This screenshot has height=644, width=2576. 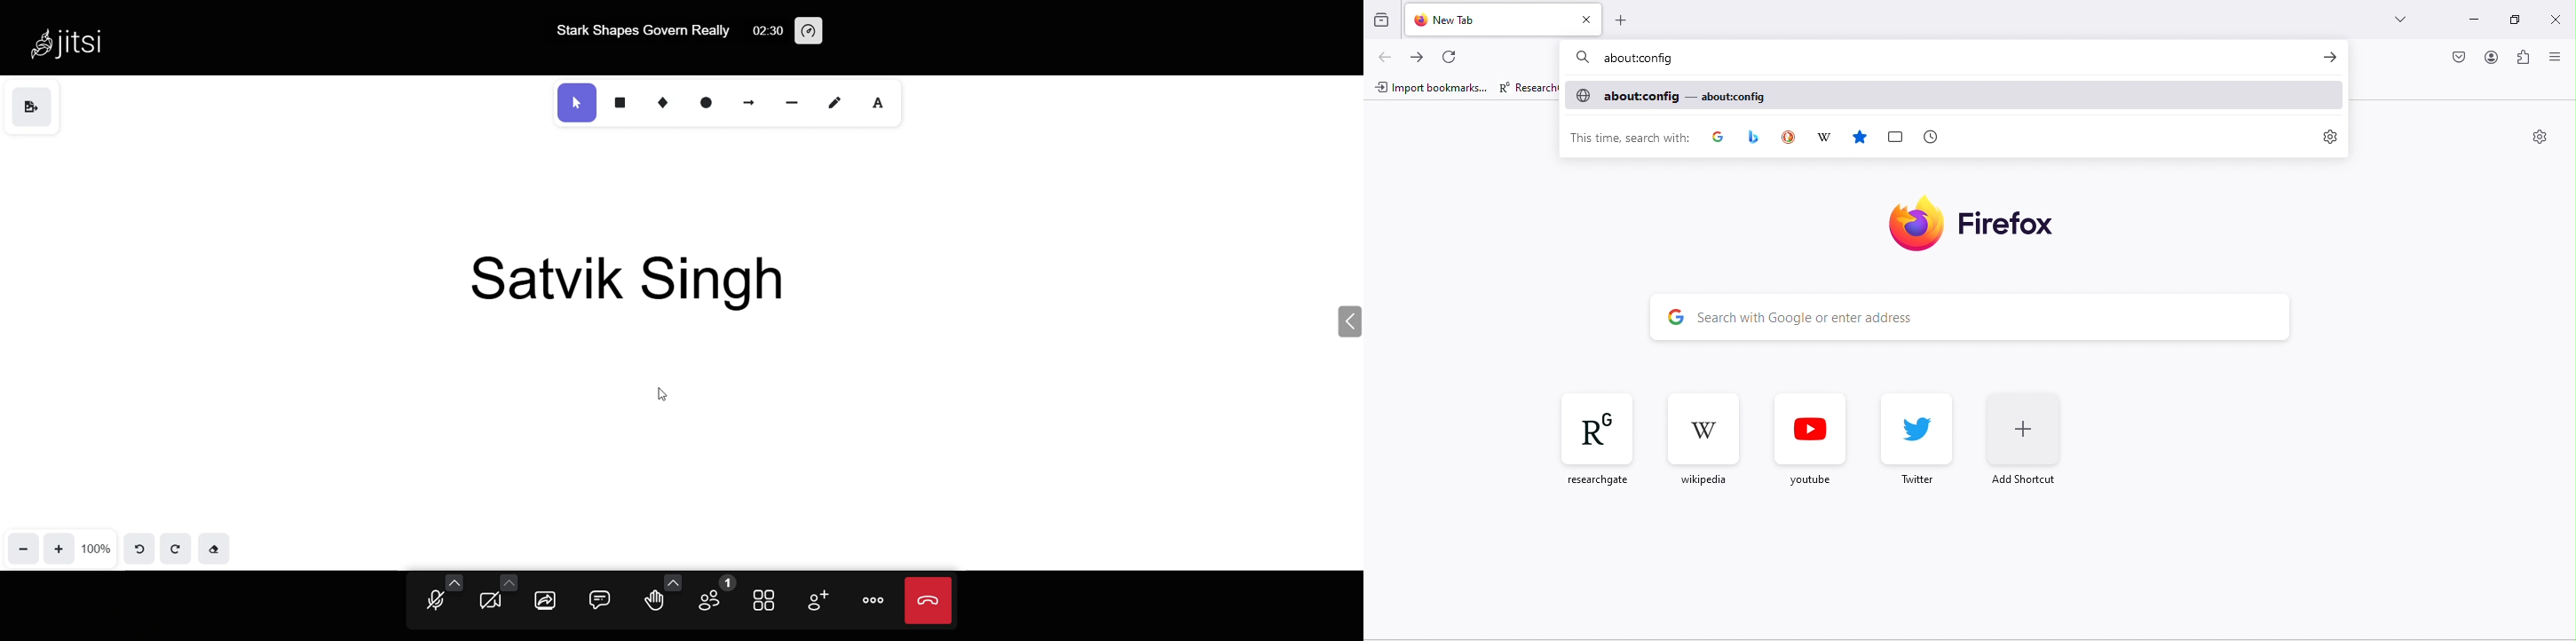 I want to click on more audio option, so click(x=455, y=581).